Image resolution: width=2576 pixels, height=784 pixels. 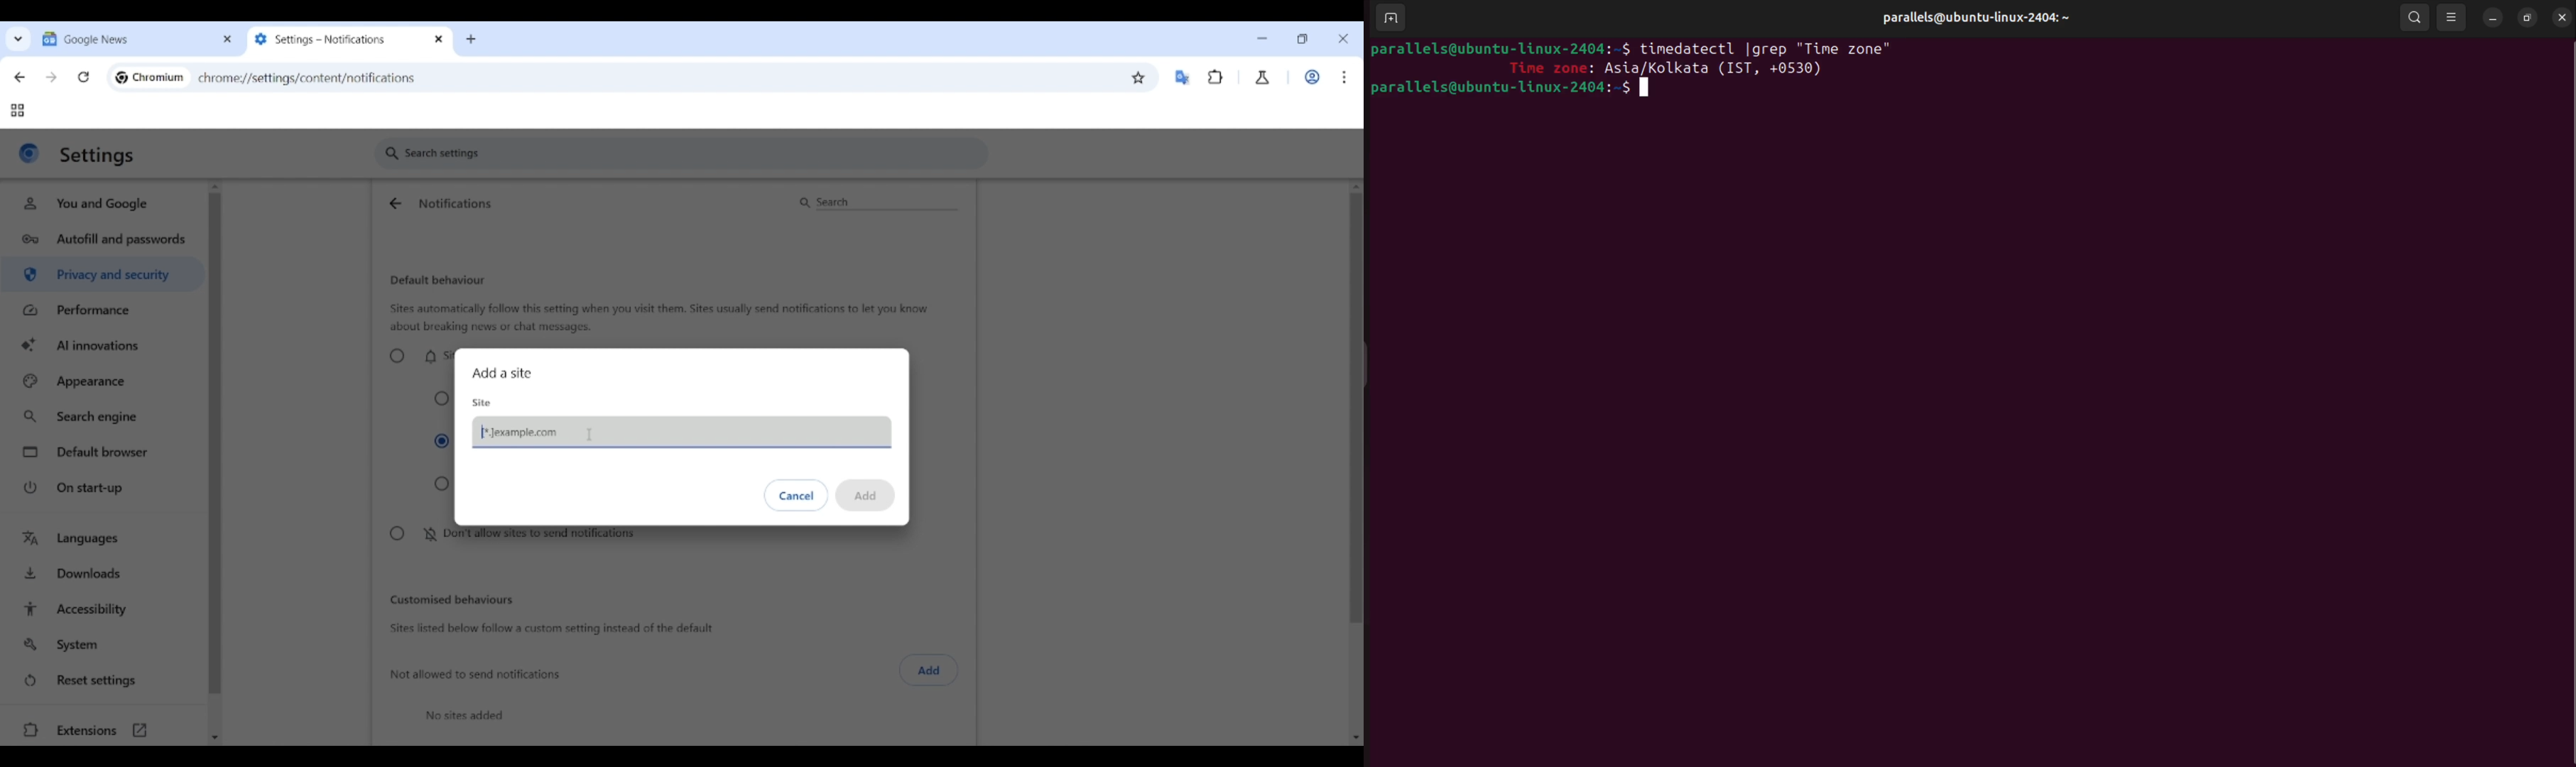 I want to click on Go back, so click(x=19, y=77).